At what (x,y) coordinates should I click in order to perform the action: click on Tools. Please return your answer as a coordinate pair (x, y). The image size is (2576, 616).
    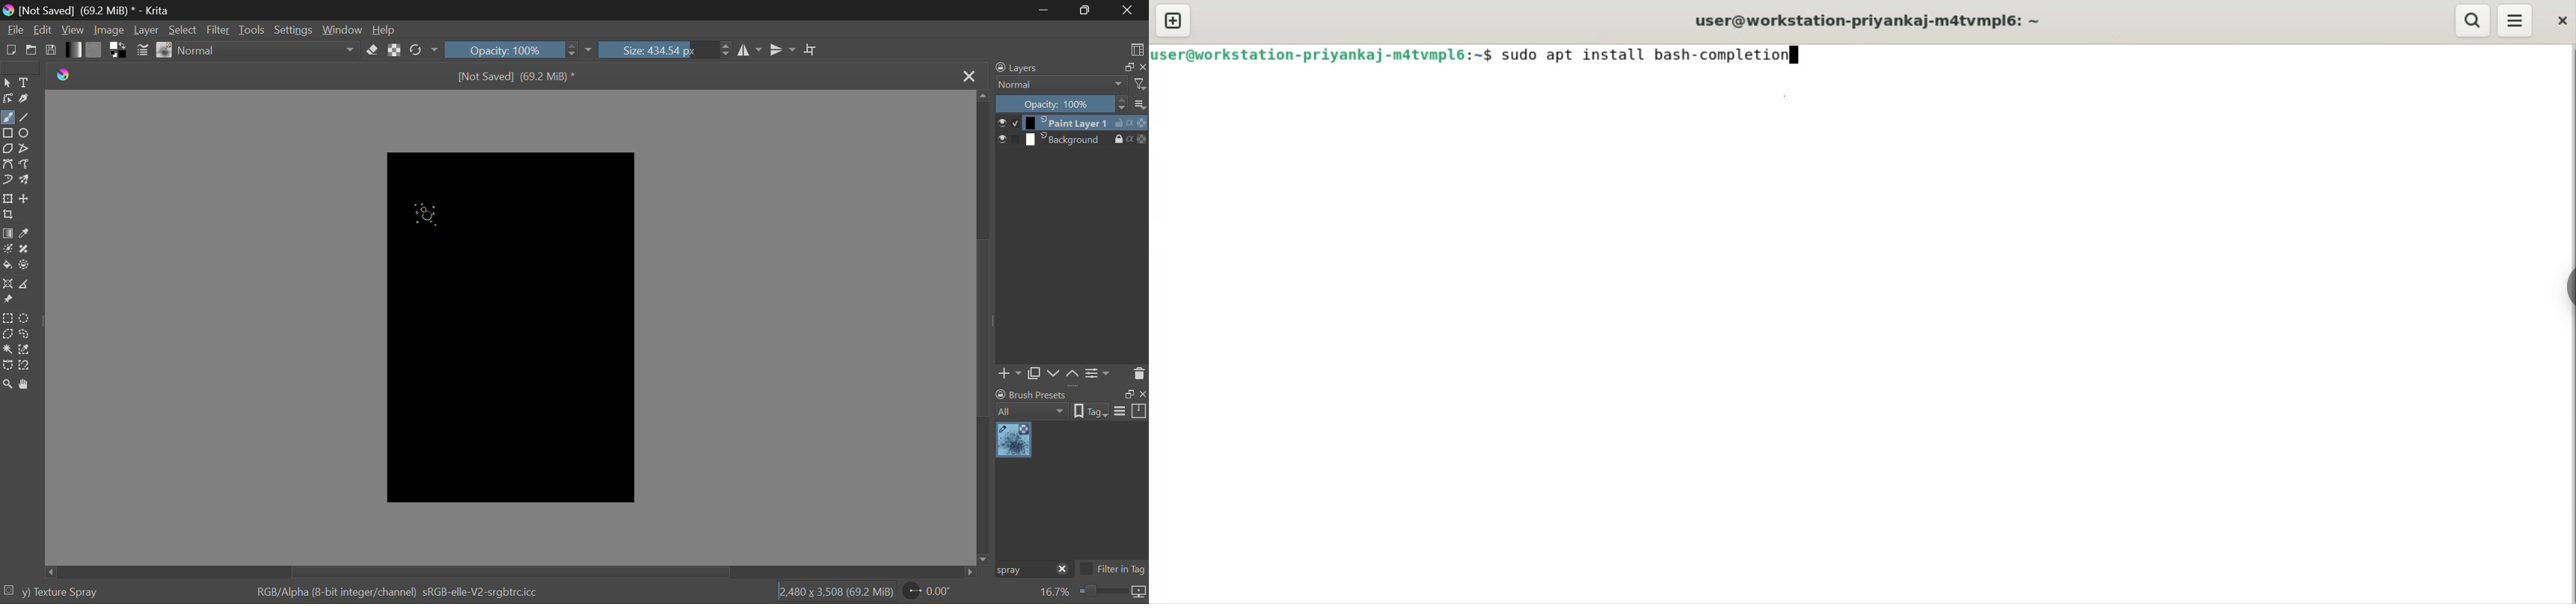
    Looking at the image, I should click on (254, 29).